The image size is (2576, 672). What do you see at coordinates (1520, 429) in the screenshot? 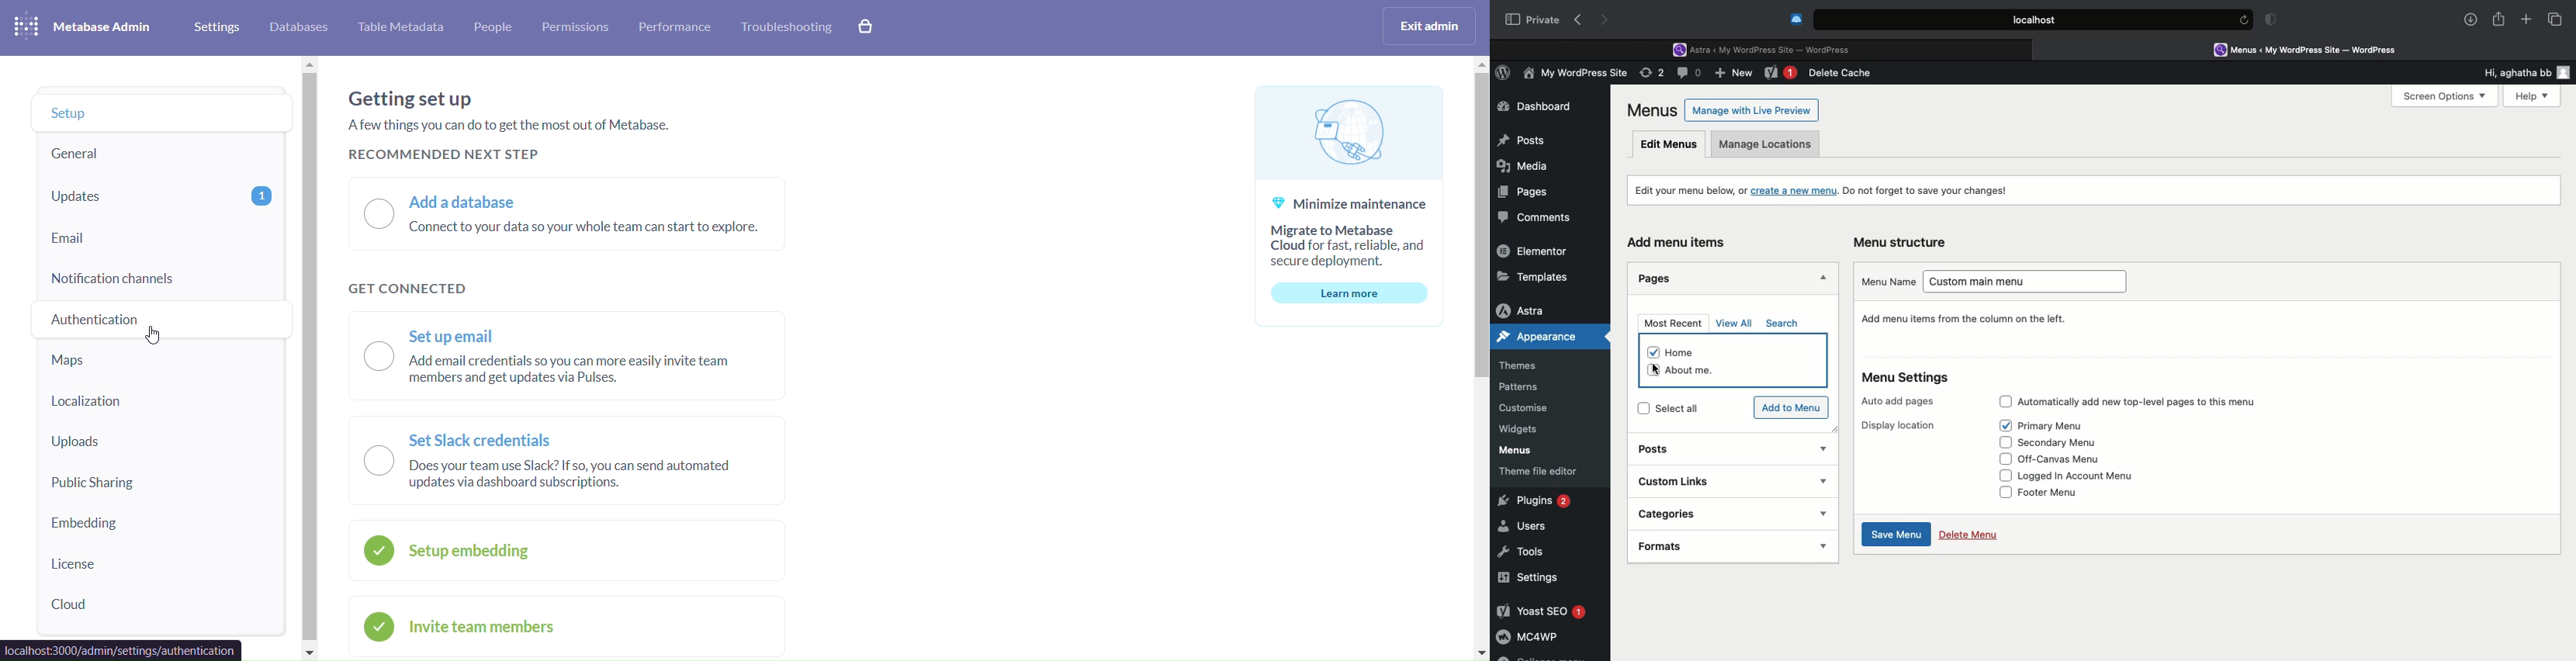
I see `Widgets` at bounding box center [1520, 429].